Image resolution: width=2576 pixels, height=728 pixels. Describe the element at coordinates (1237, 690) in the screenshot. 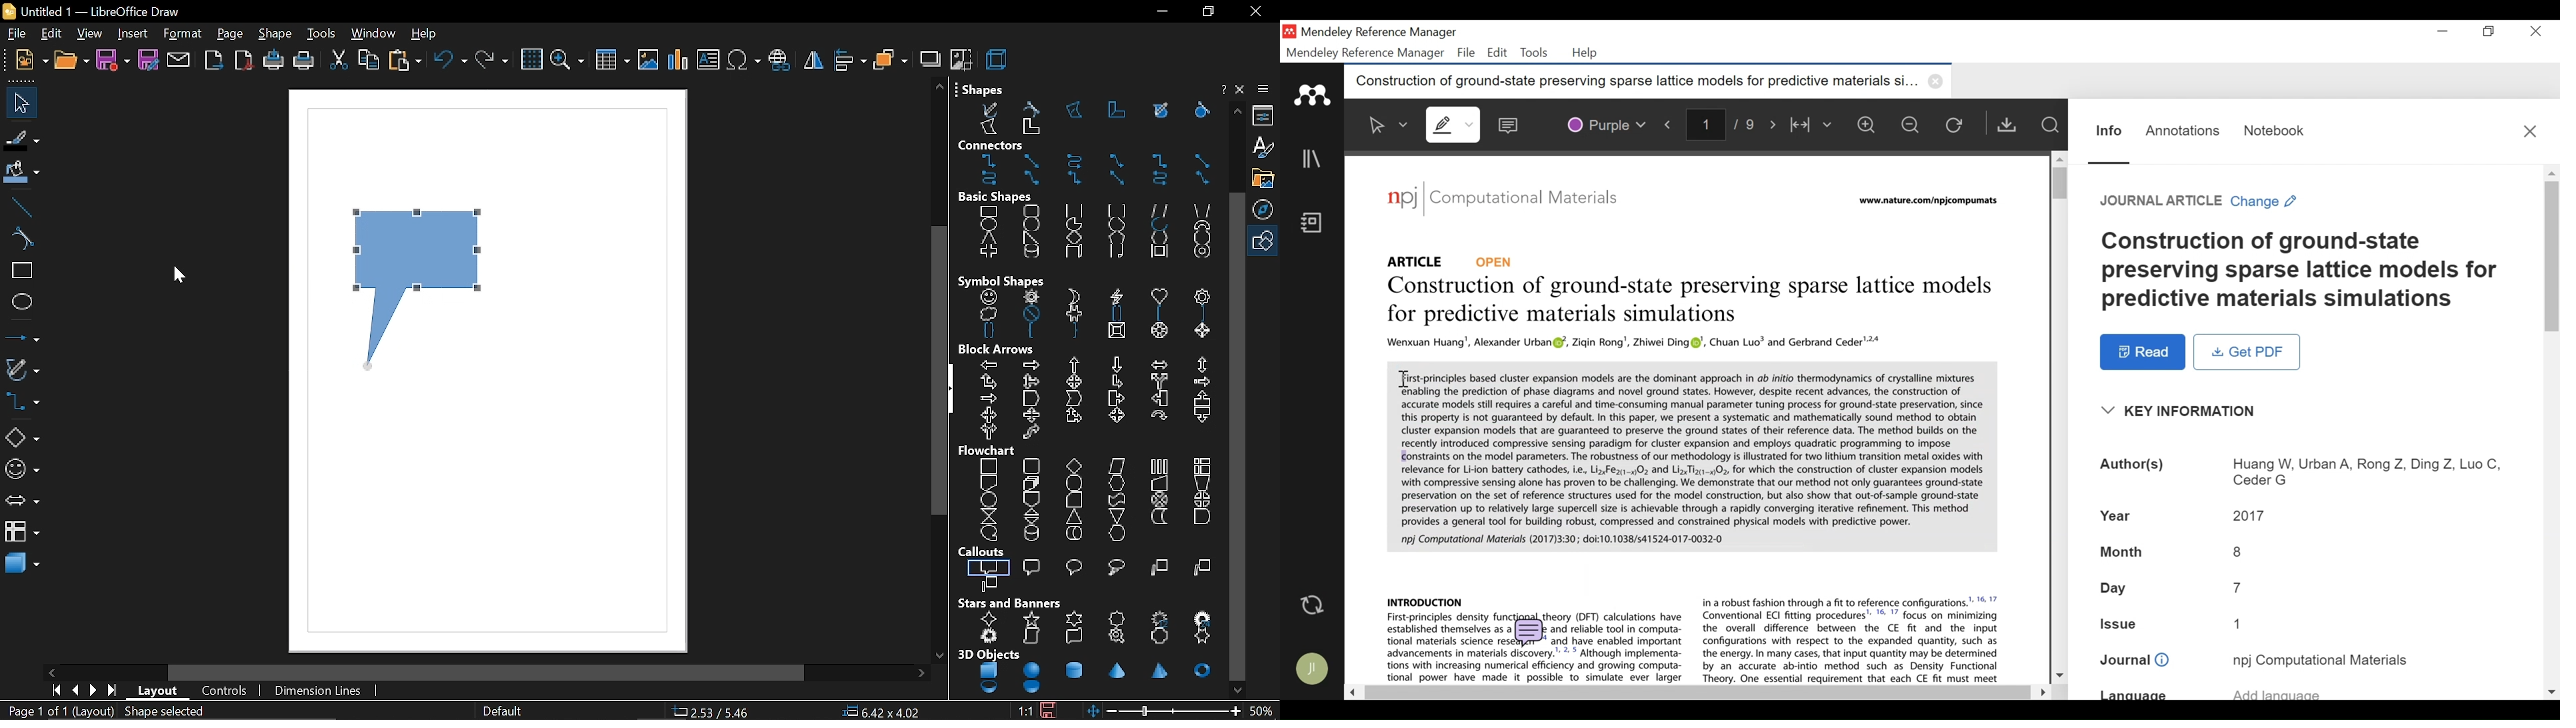

I see `move down` at that location.